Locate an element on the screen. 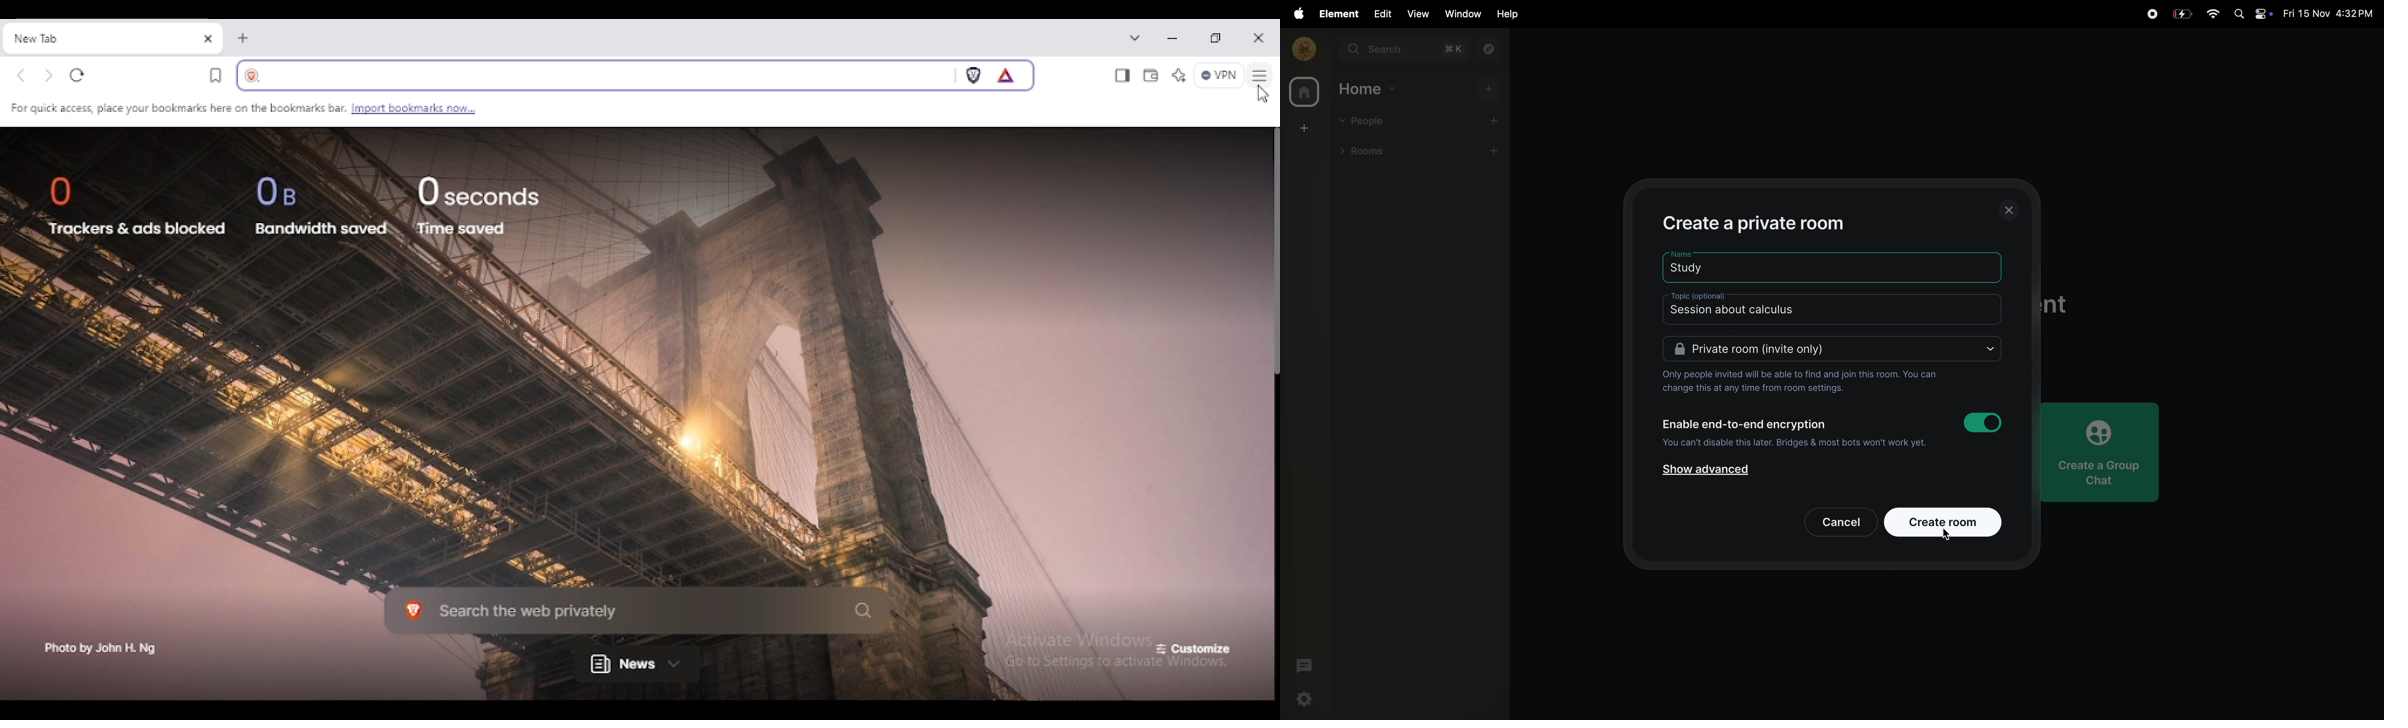  threads is located at coordinates (1302, 665).